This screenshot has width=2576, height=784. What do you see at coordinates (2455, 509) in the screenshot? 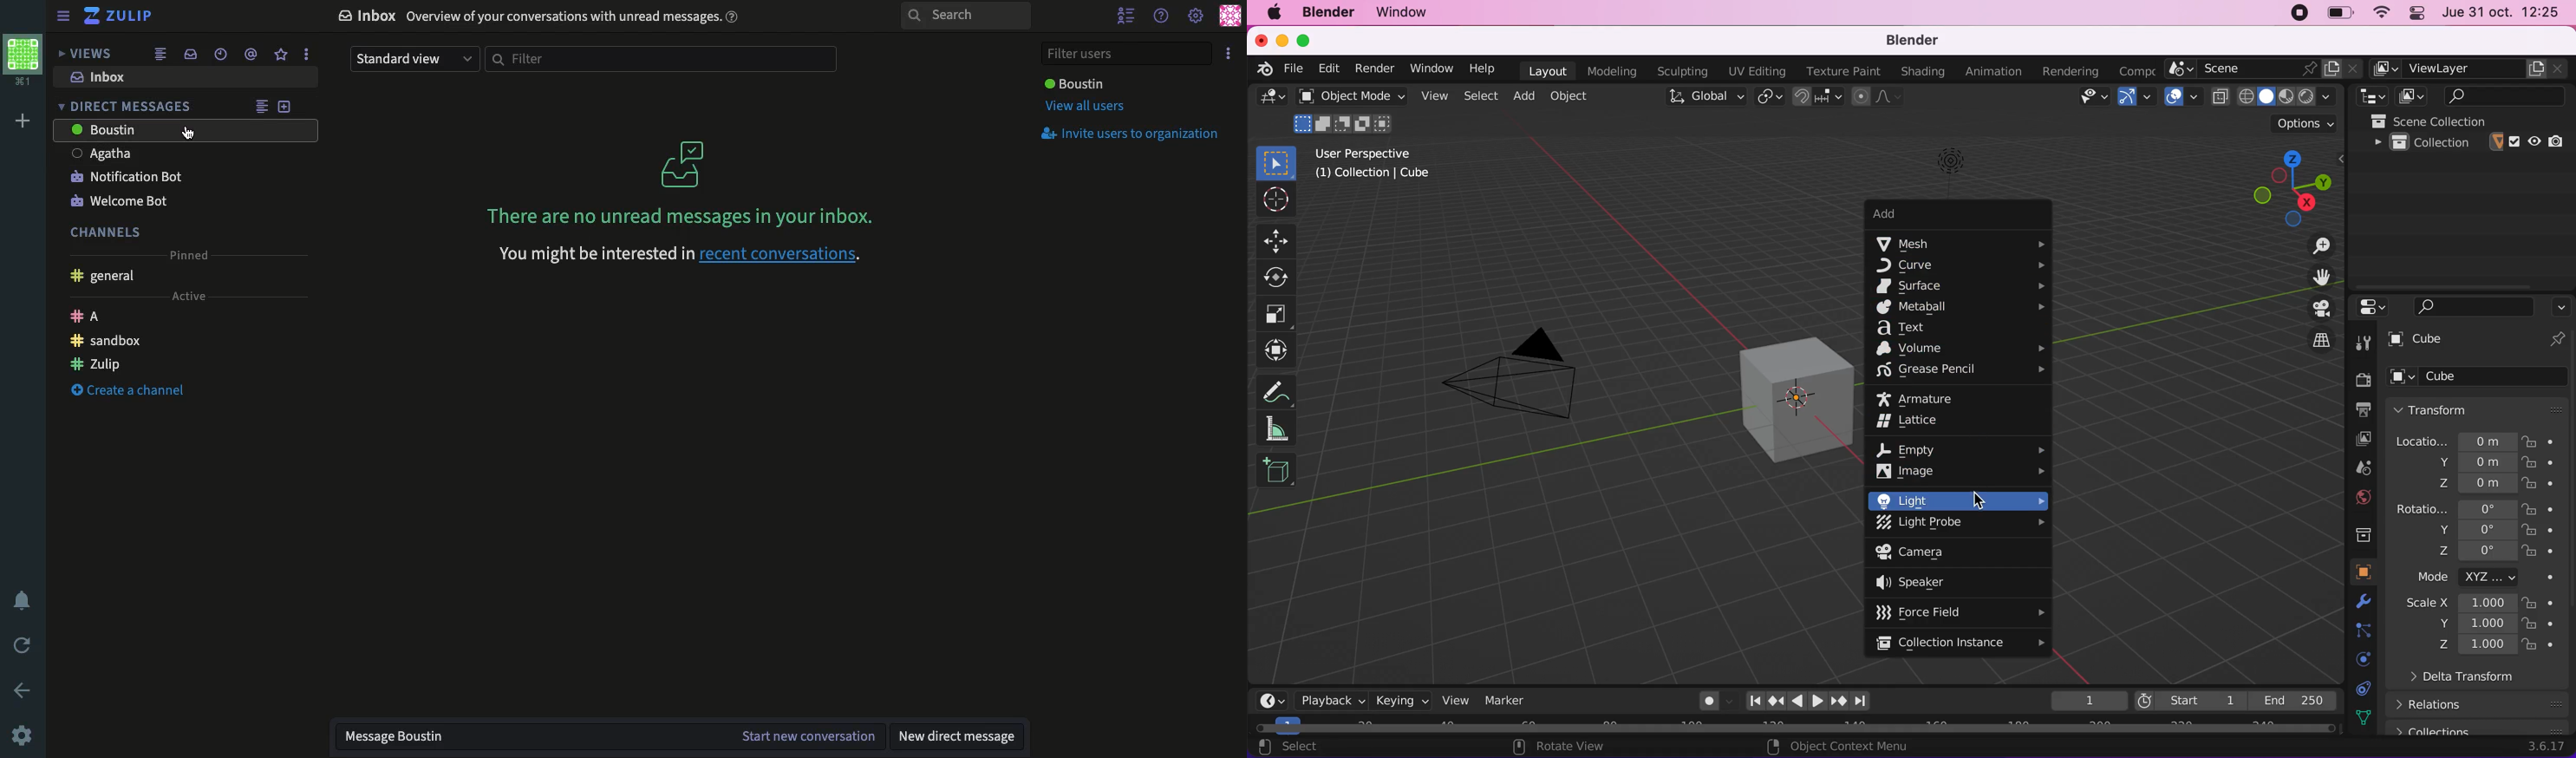
I see `rotatio... 0` at bounding box center [2455, 509].